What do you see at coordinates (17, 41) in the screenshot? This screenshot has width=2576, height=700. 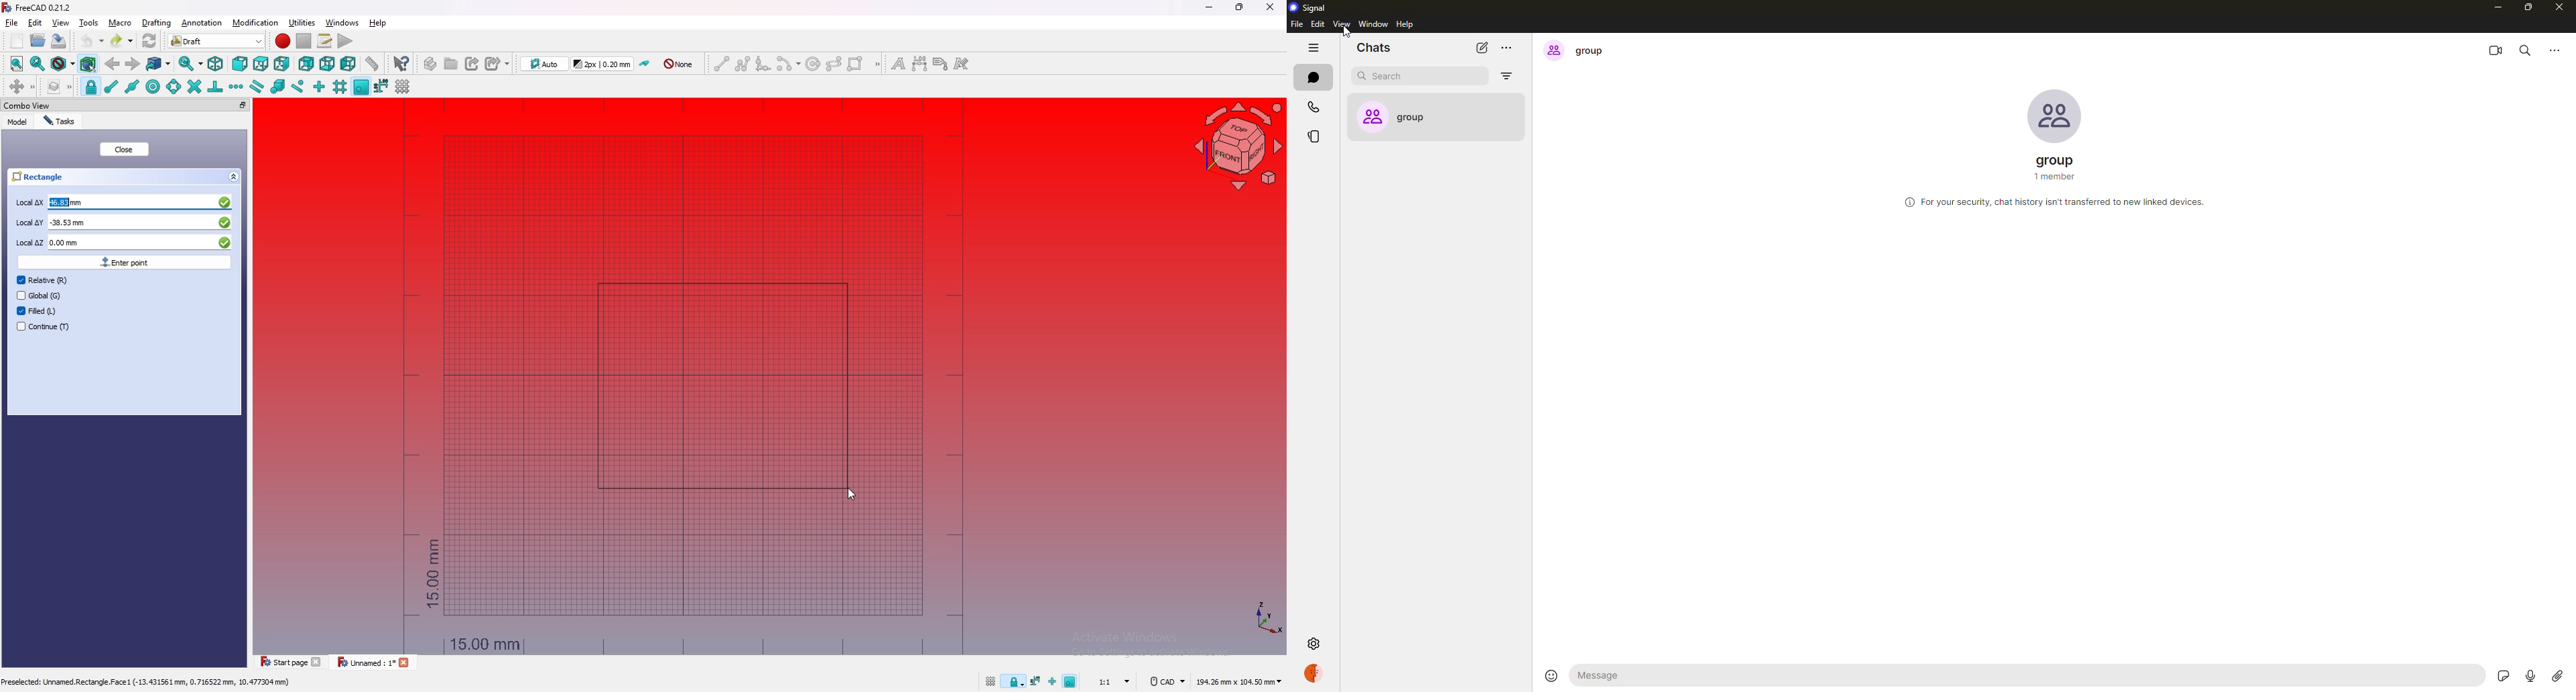 I see `new` at bounding box center [17, 41].